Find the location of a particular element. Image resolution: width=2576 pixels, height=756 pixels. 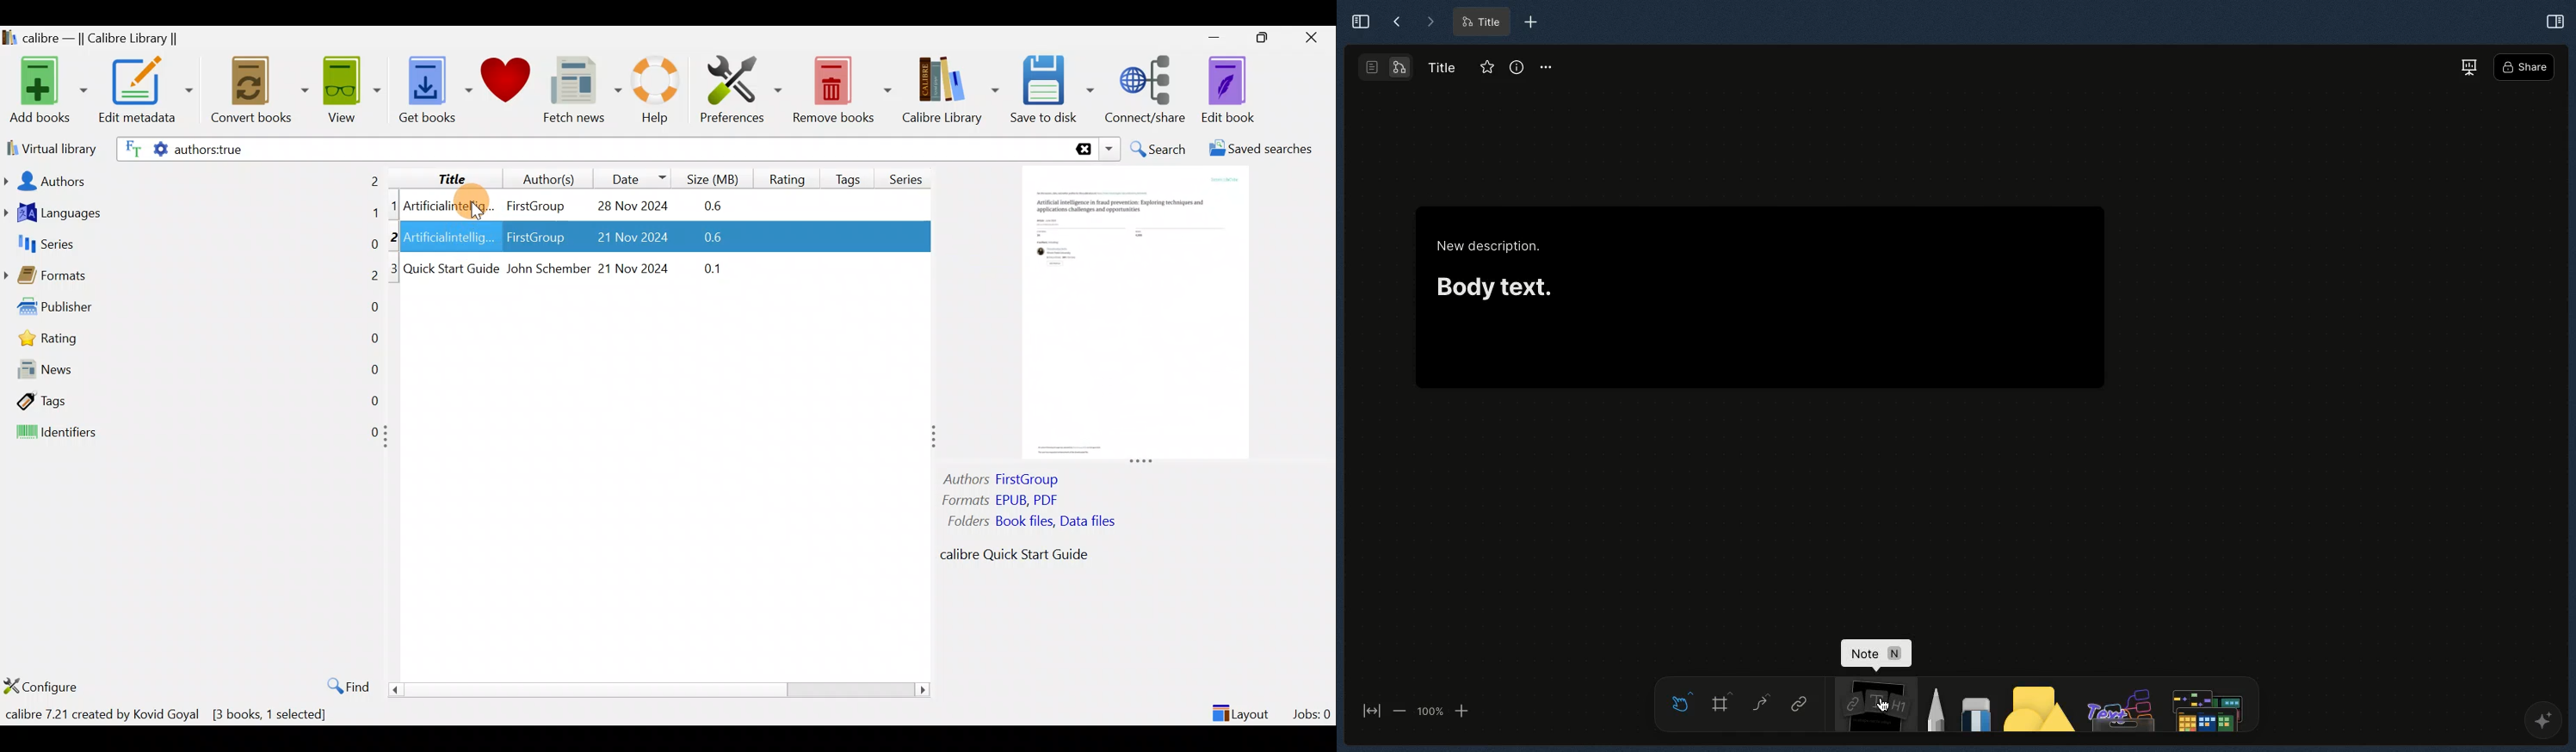

Saved searches is located at coordinates (1266, 150).